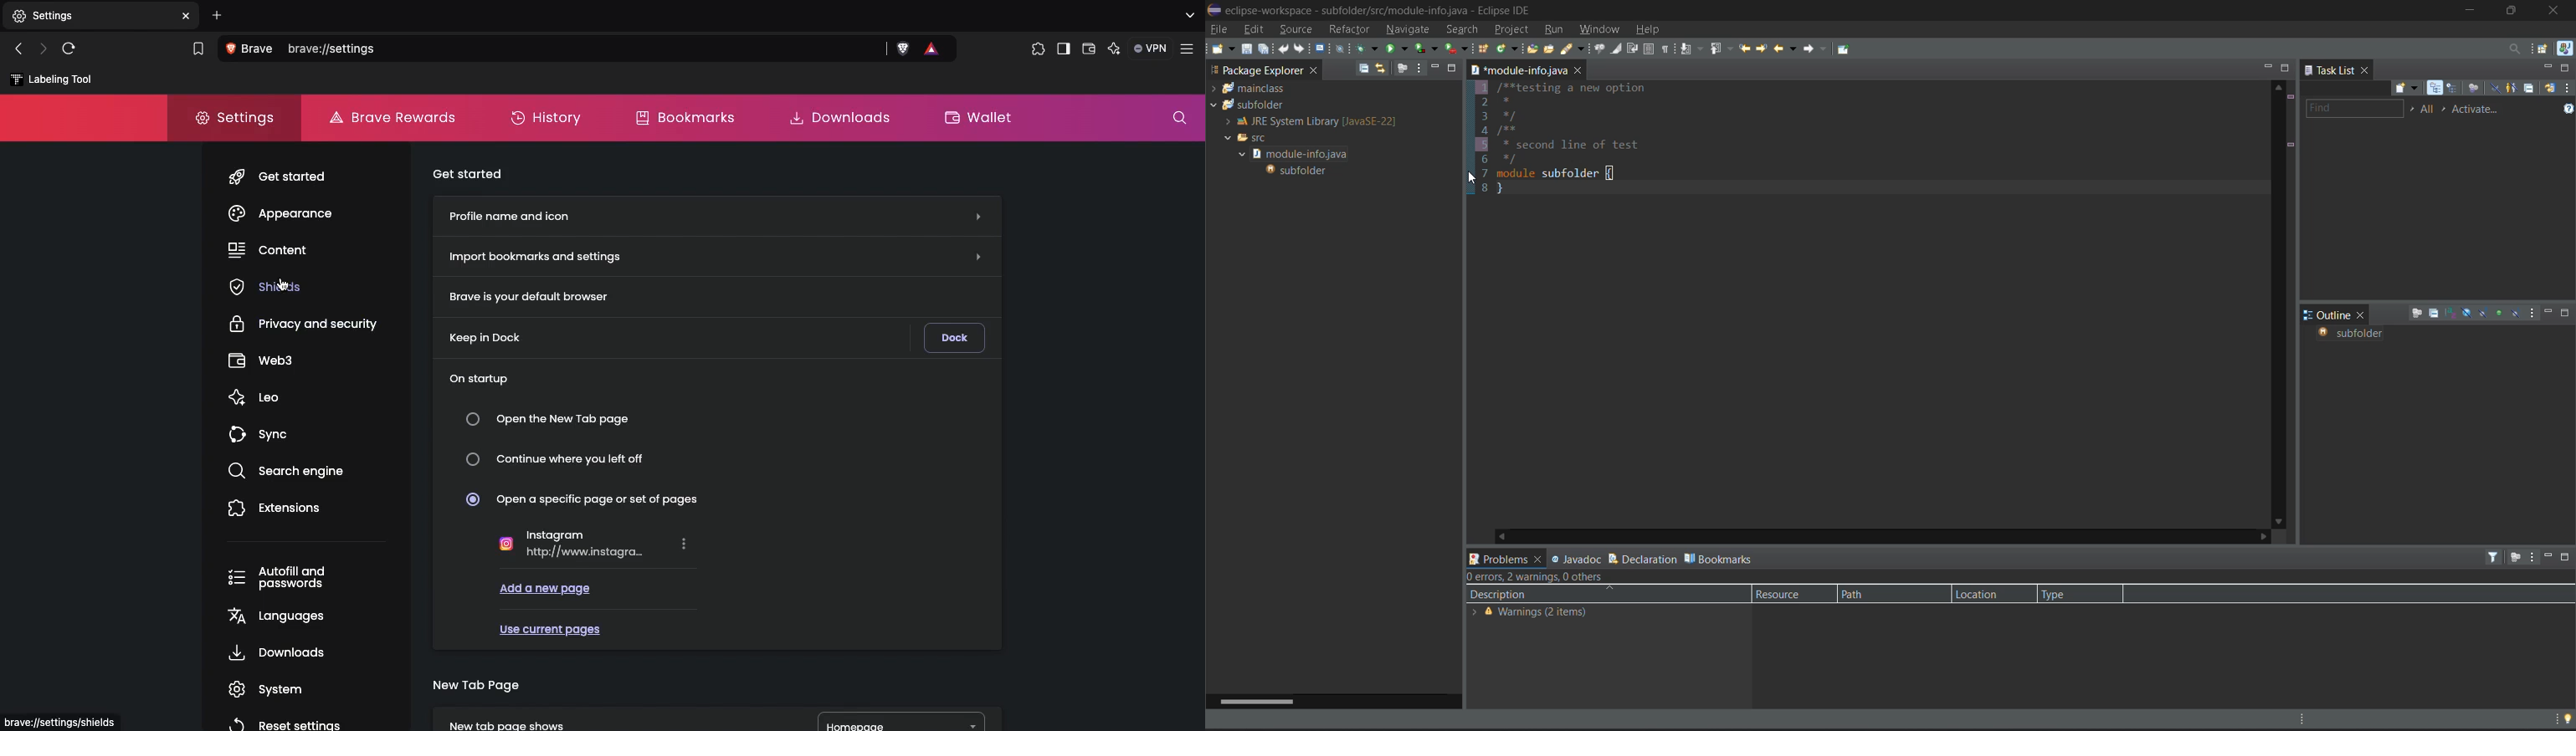 The height and width of the screenshot is (756, 2576). I want to click on close, so click(1314, 72).